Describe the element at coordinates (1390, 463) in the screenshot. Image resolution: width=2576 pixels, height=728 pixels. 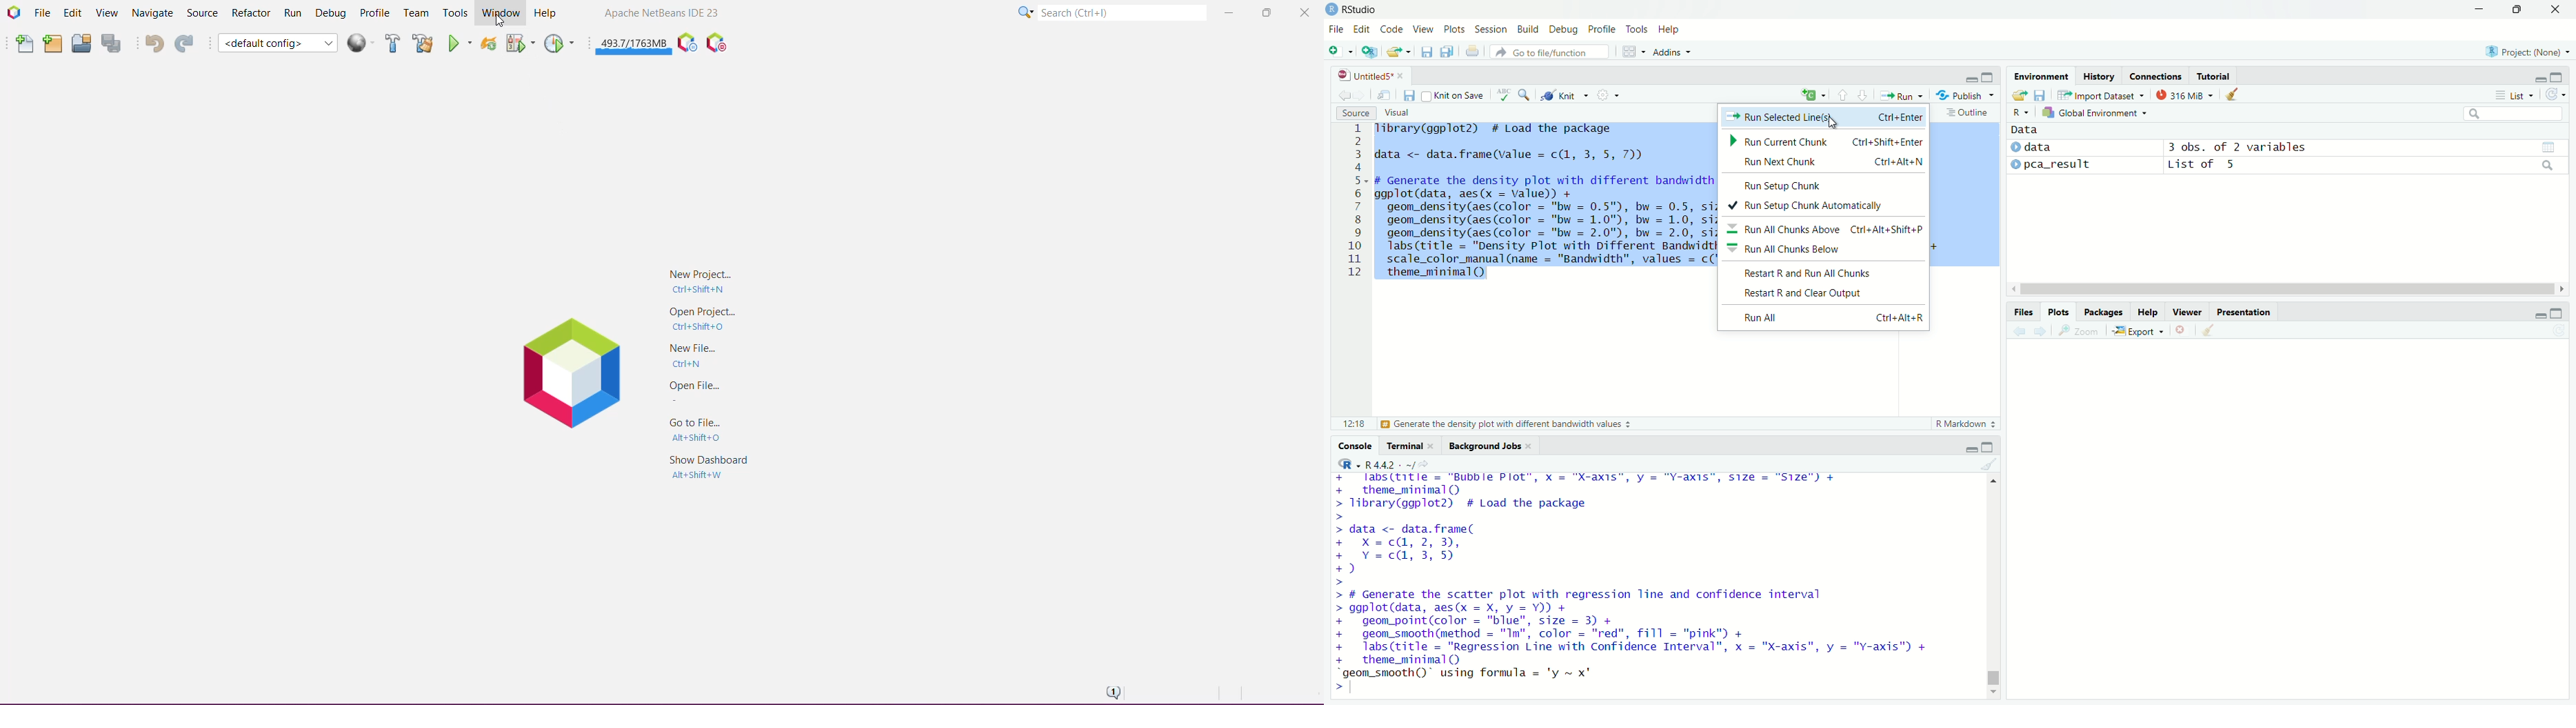
I see `R 4.4.2 .~/` at that location.